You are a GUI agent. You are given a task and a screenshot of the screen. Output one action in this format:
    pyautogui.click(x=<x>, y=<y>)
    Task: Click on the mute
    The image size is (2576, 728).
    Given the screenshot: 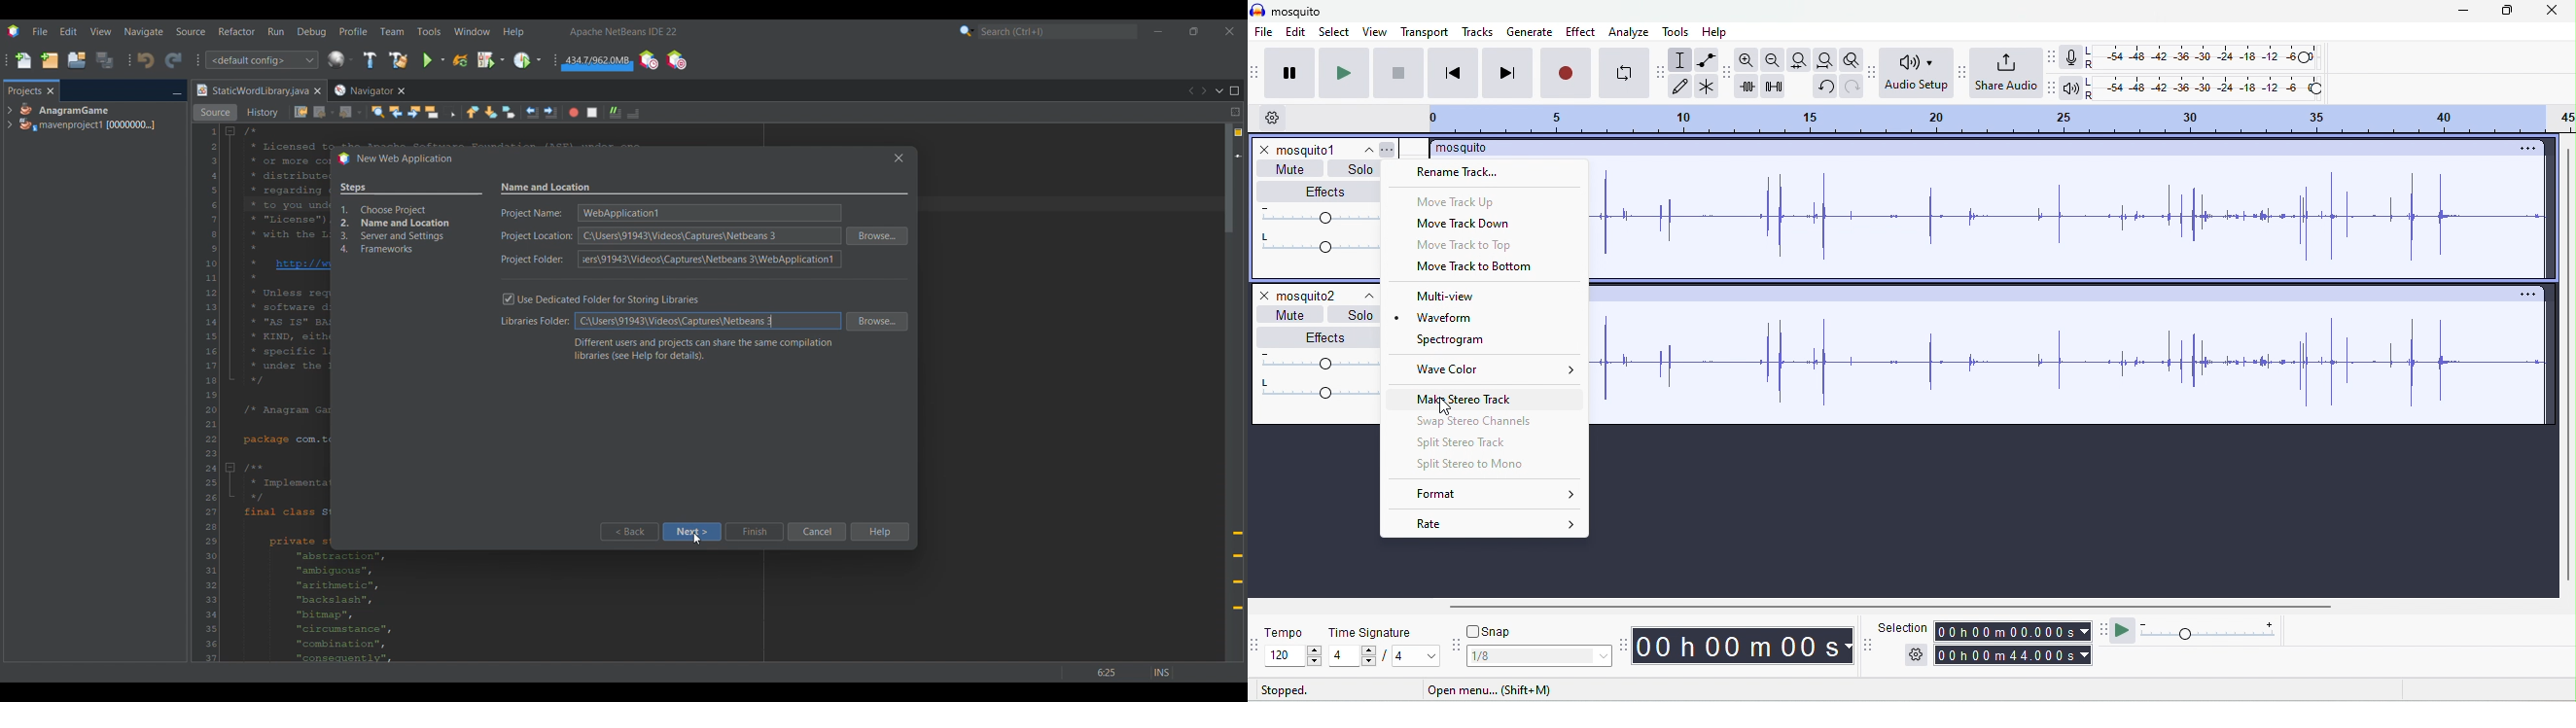 What is the action you would take?
    pyautogui.click(x=1290, y=168)
    